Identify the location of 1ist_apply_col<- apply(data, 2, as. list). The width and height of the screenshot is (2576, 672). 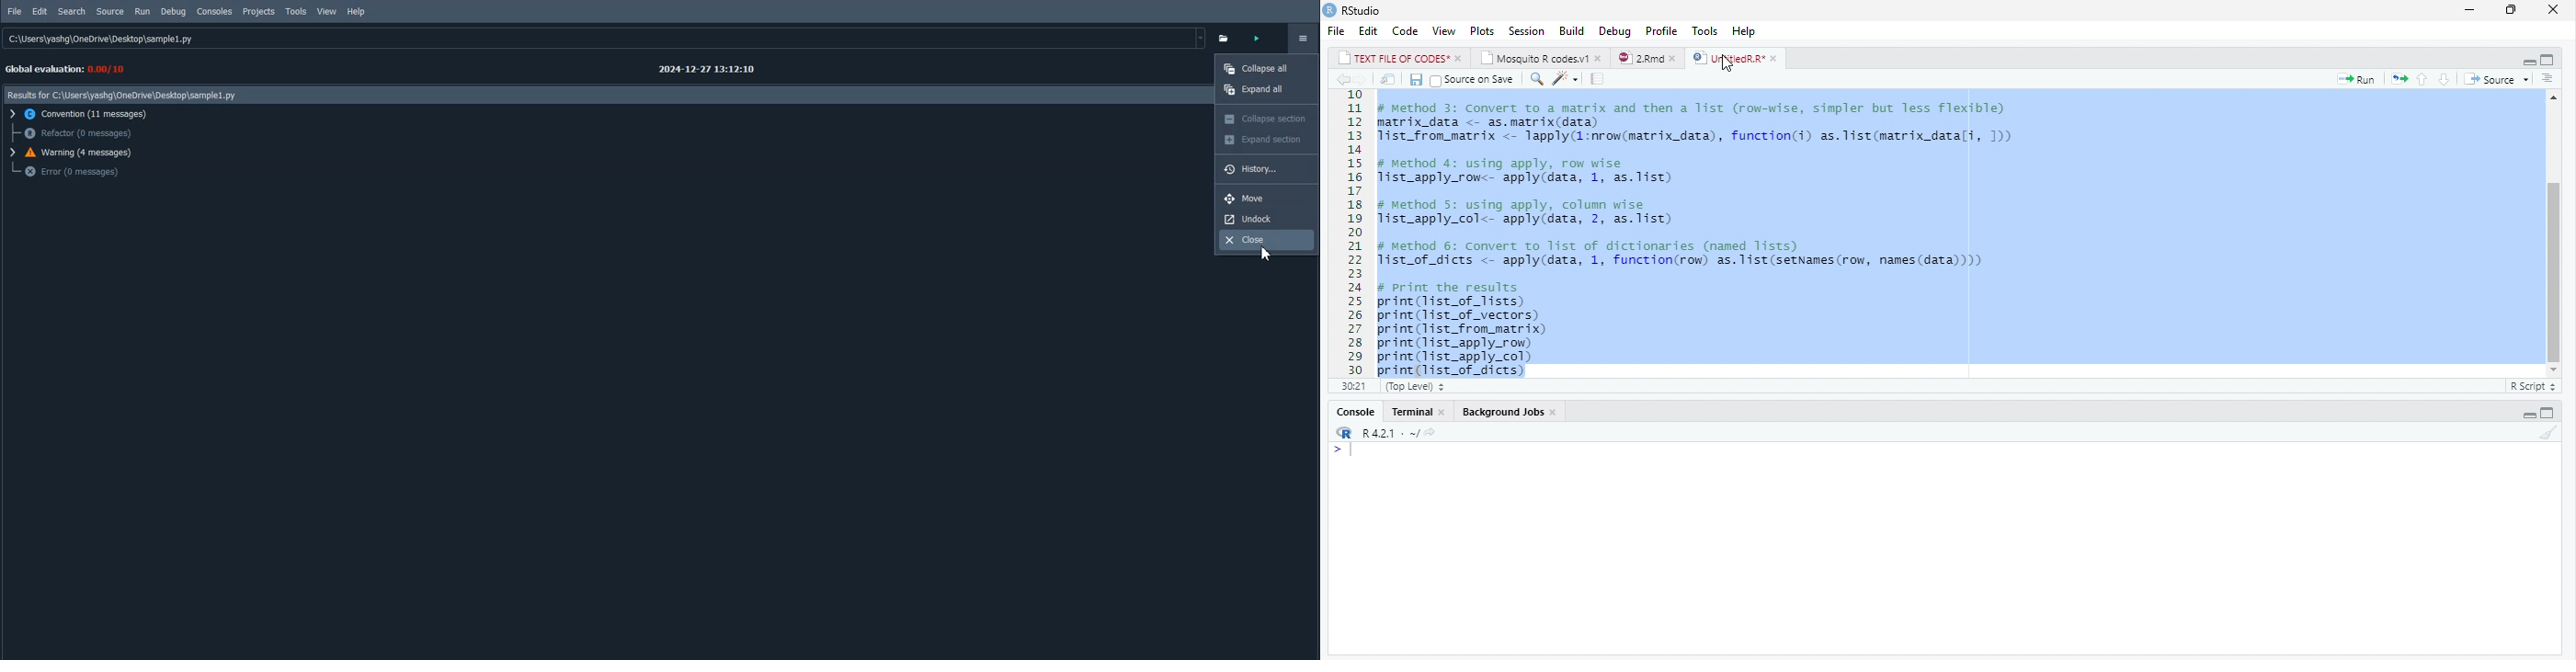
(1534, 220).